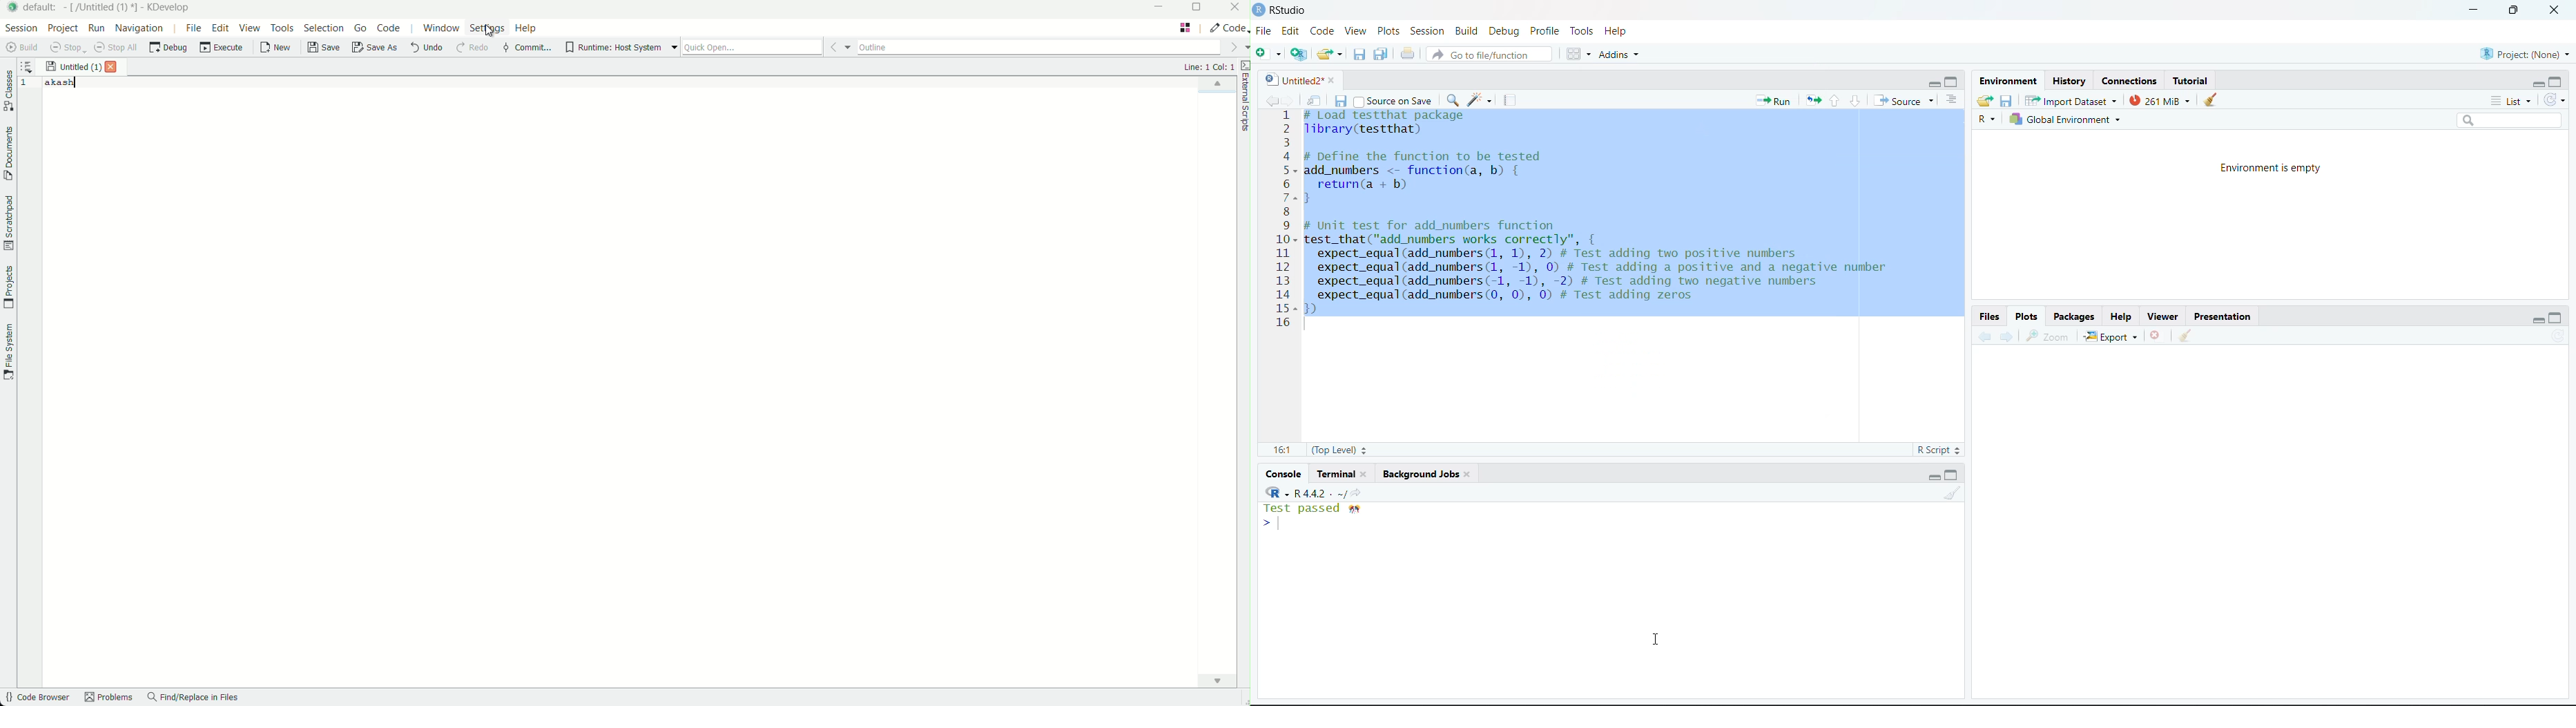 This screenshot has height=728, width=2576. What do you see at coordinates (1359, 54) in the screenshot?
I see `Save the current document` at bounding box center [1359, 54].